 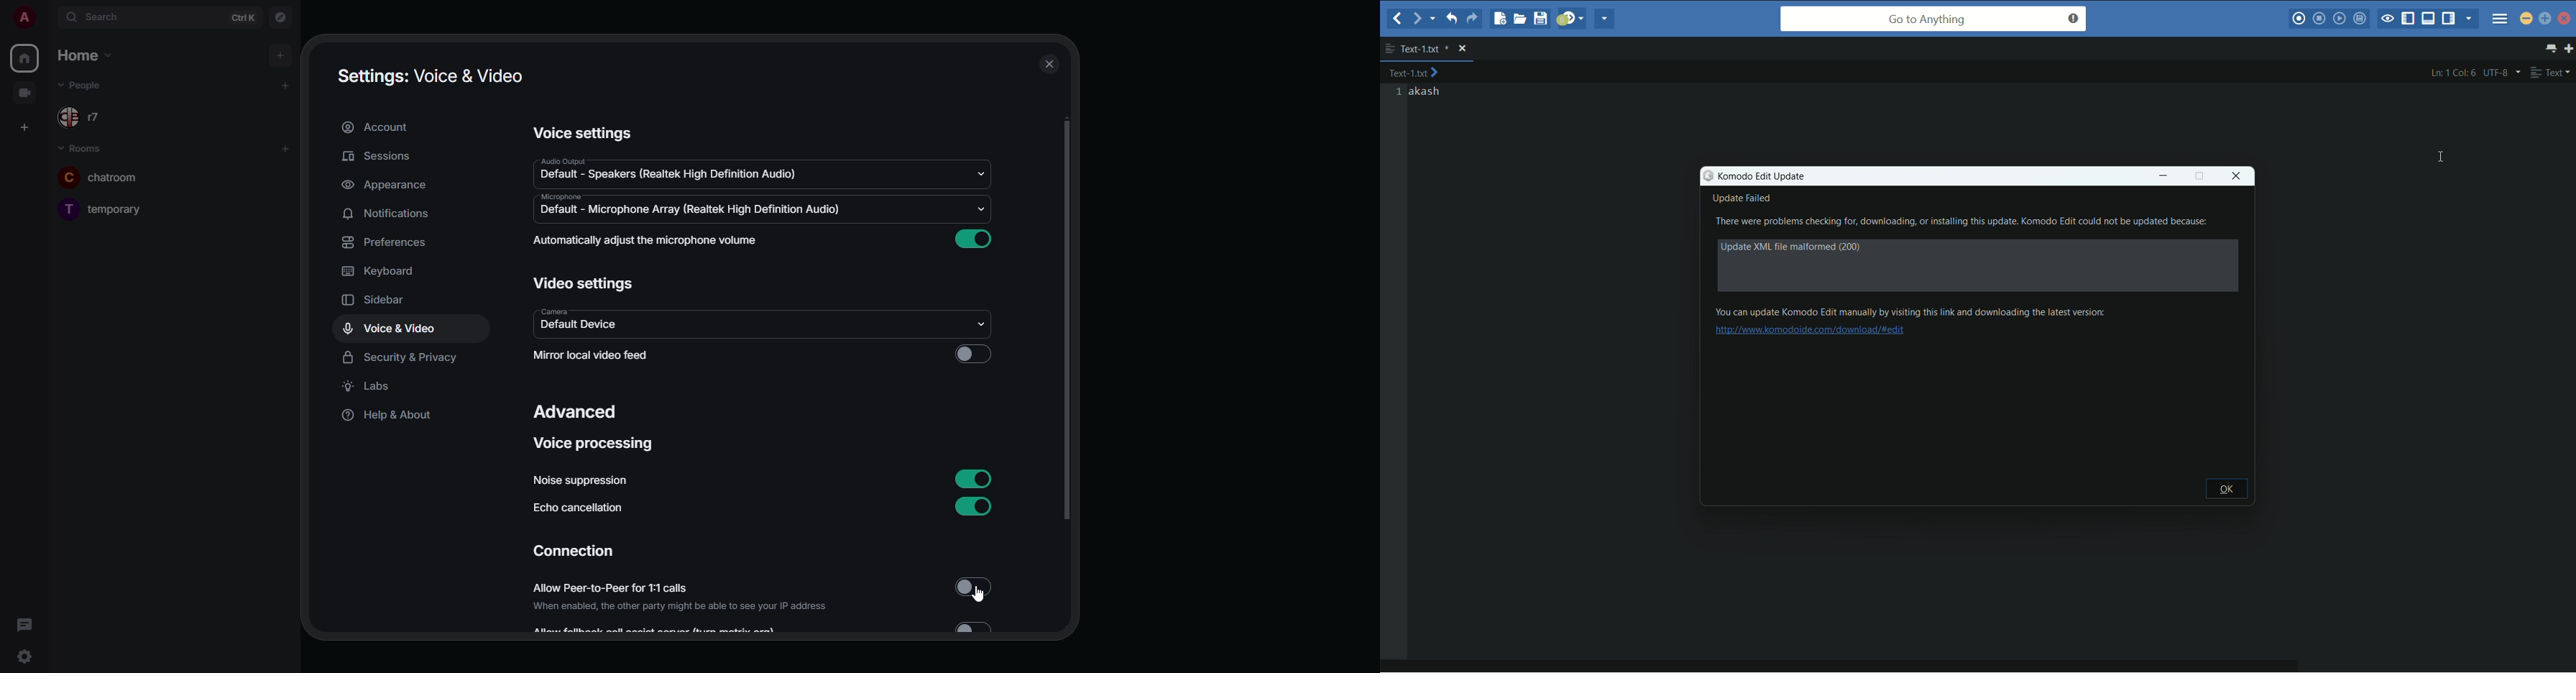 I want to click on home, so click(x=83, y=56).